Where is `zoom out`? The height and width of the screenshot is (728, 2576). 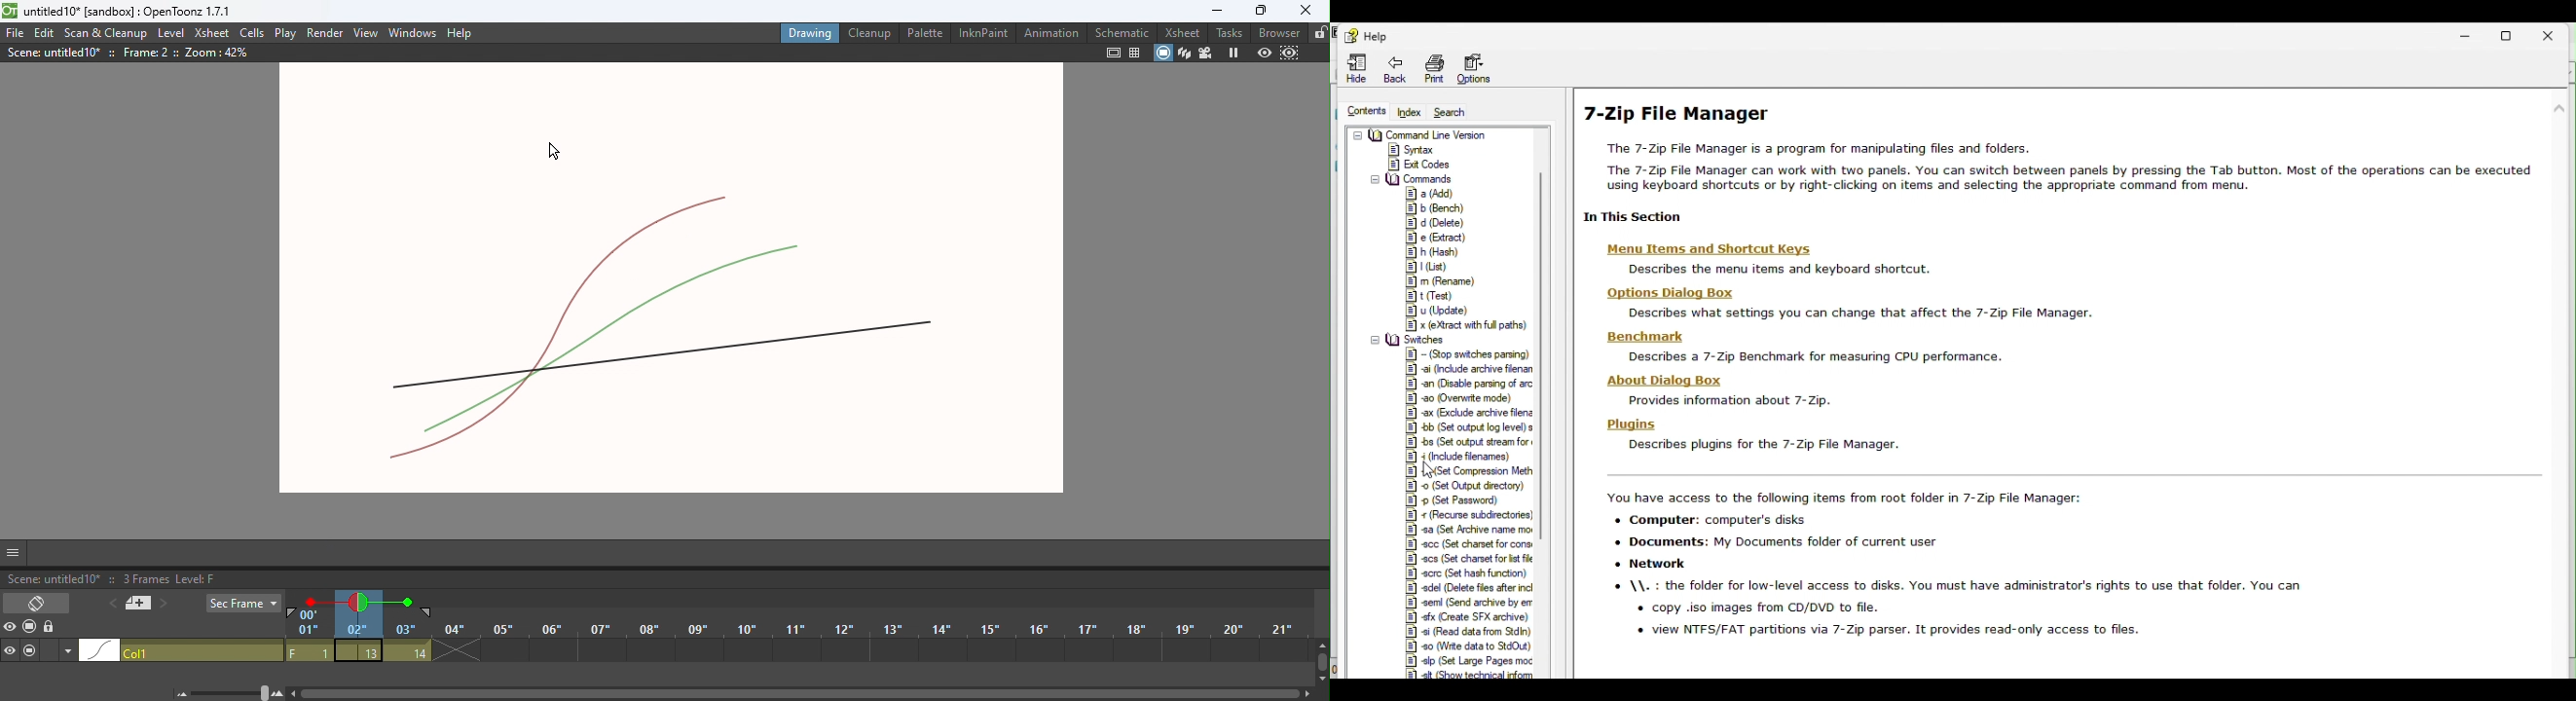
zoom out is located at coordinates (181, 695).